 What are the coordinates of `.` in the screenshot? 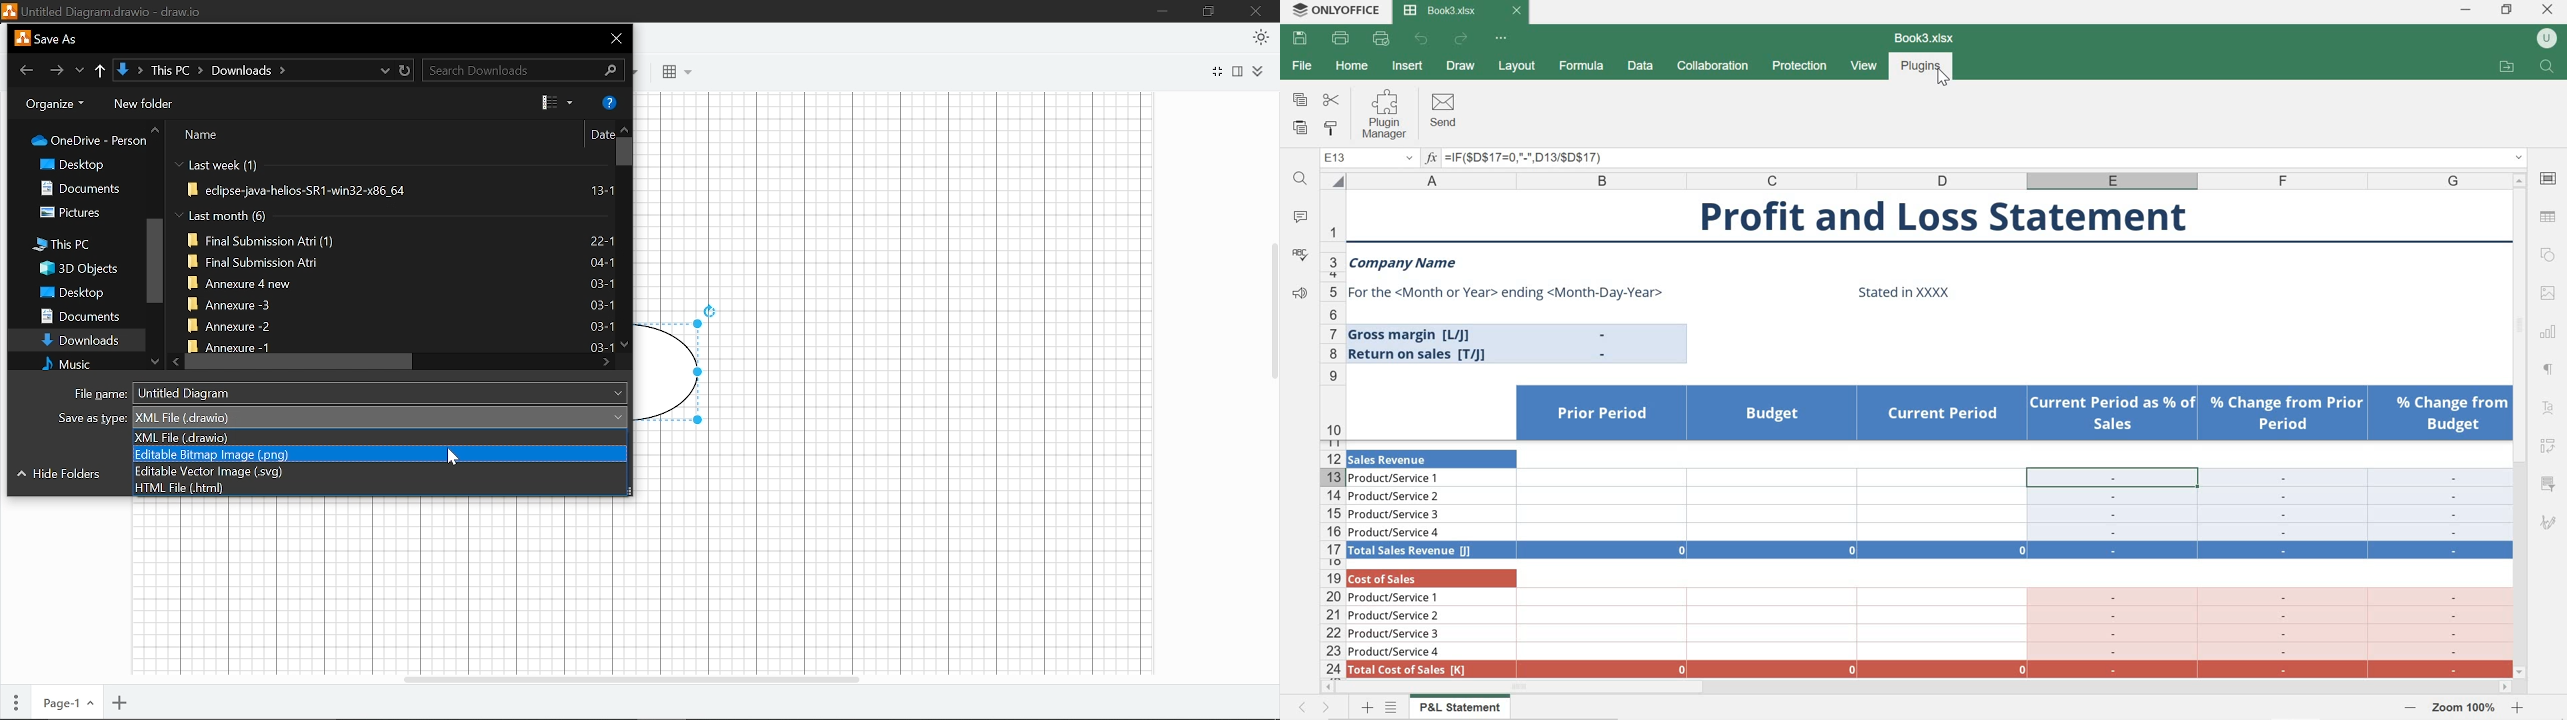 It's located at (1603, 355).